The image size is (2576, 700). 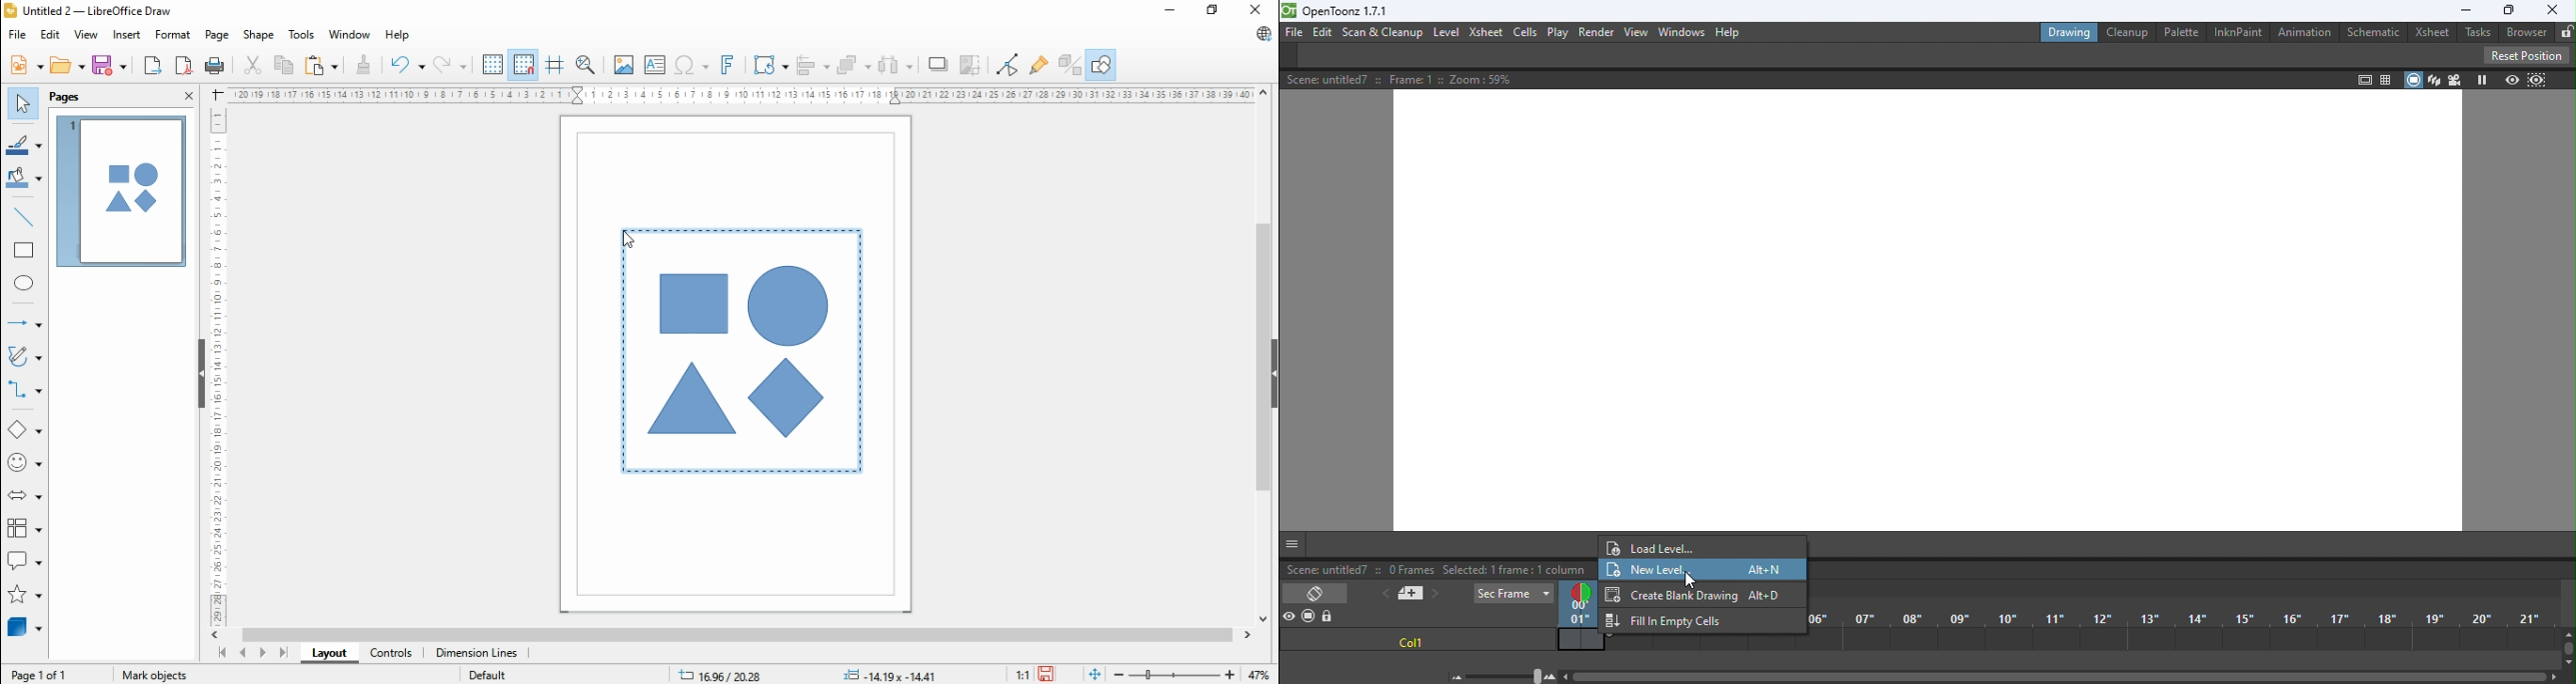 I want to click on redo, so click(x=452, y=65).